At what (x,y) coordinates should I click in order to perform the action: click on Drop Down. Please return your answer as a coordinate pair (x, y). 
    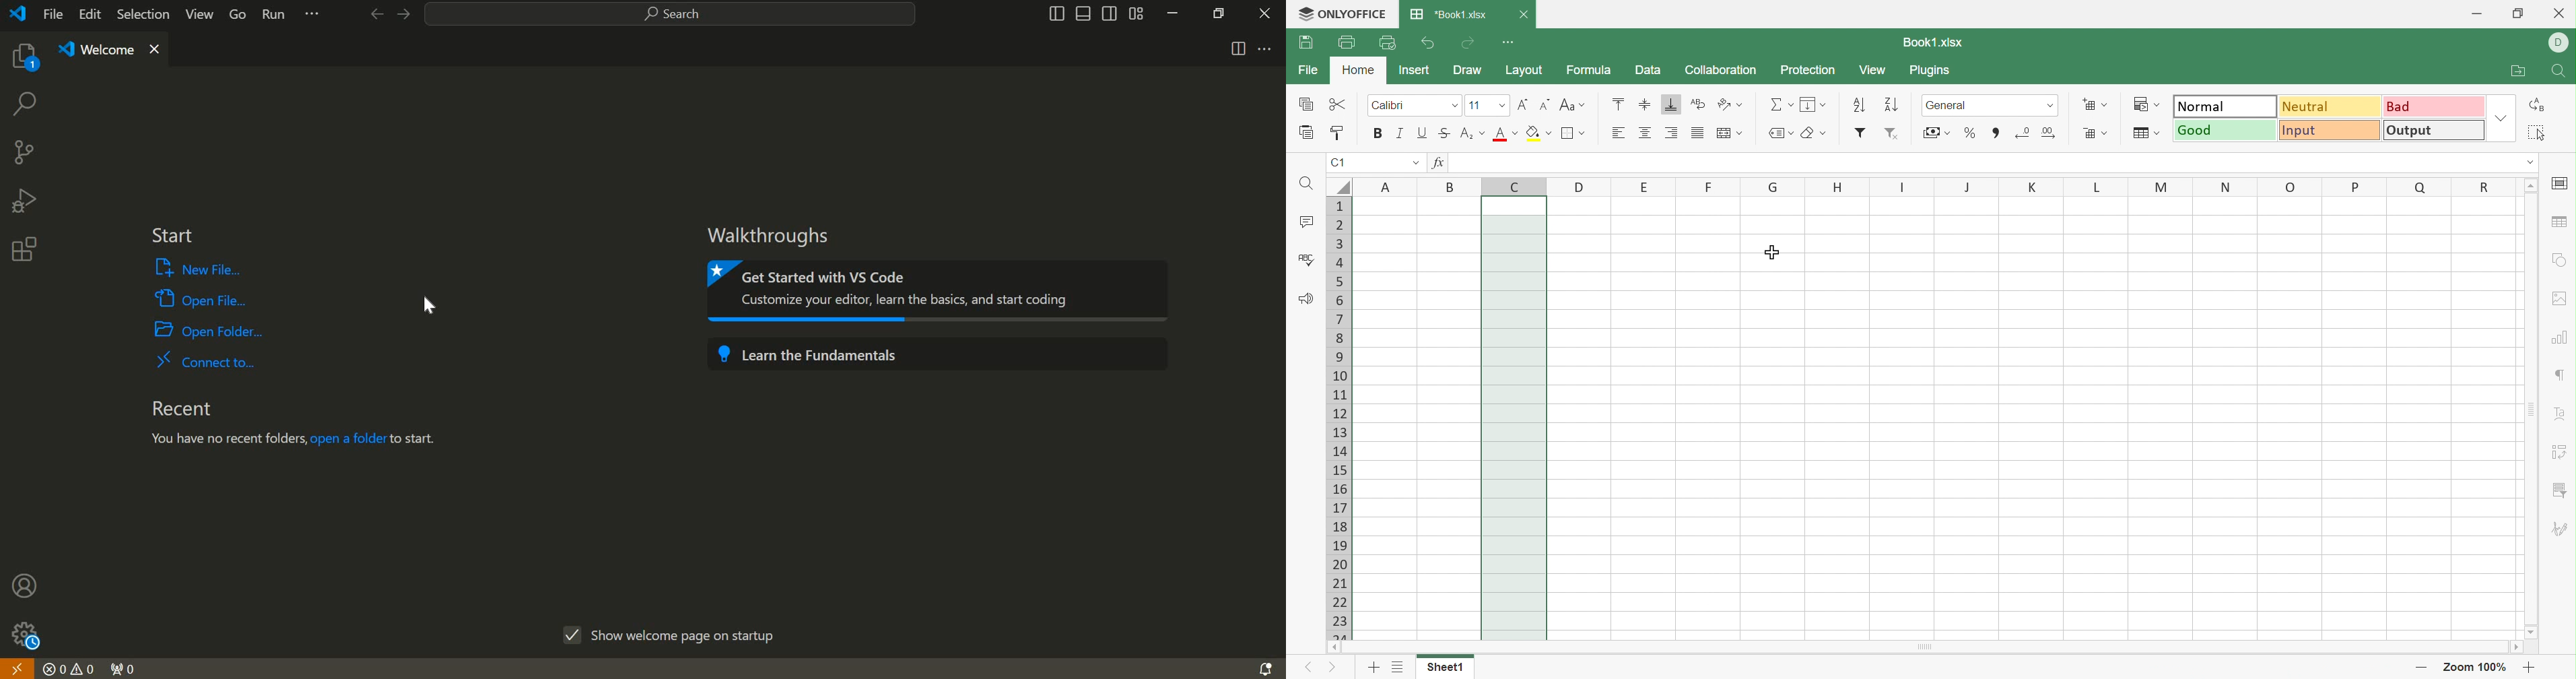
    Looking at the image, I should click on (1790, 105).